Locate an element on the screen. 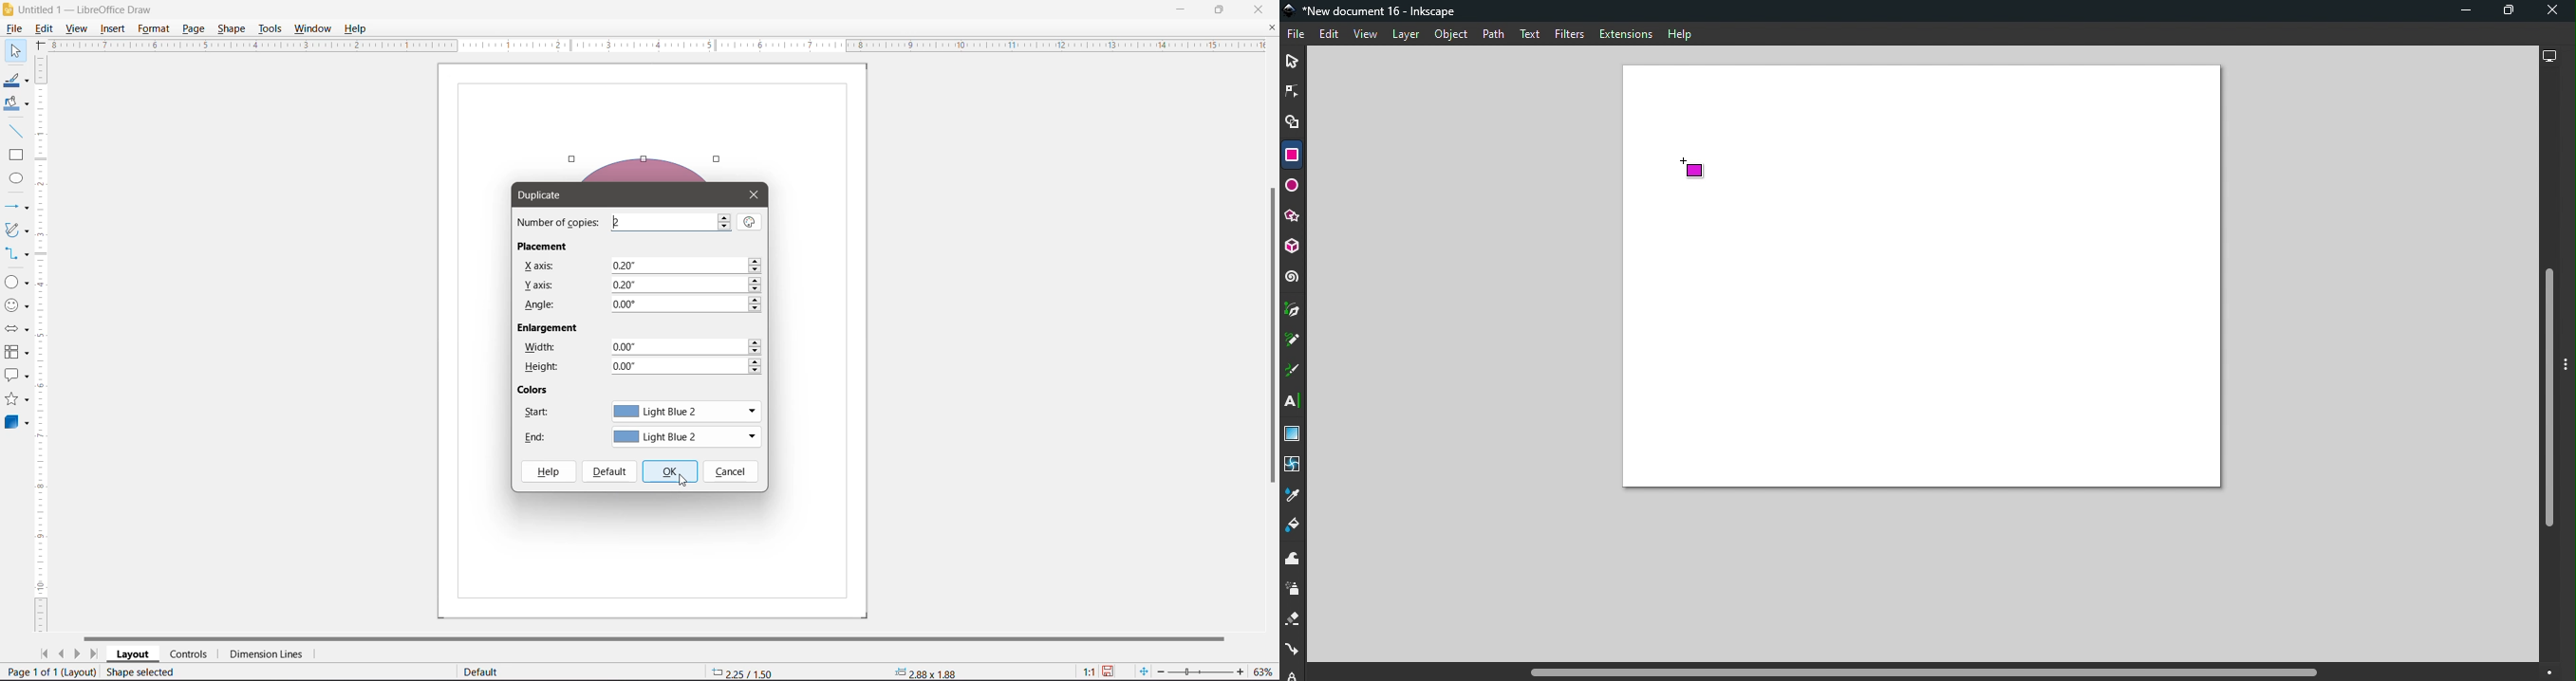 The width and height of the screenshot is (2576, 700). Zoom Out is located at coordinates (1161, 672).